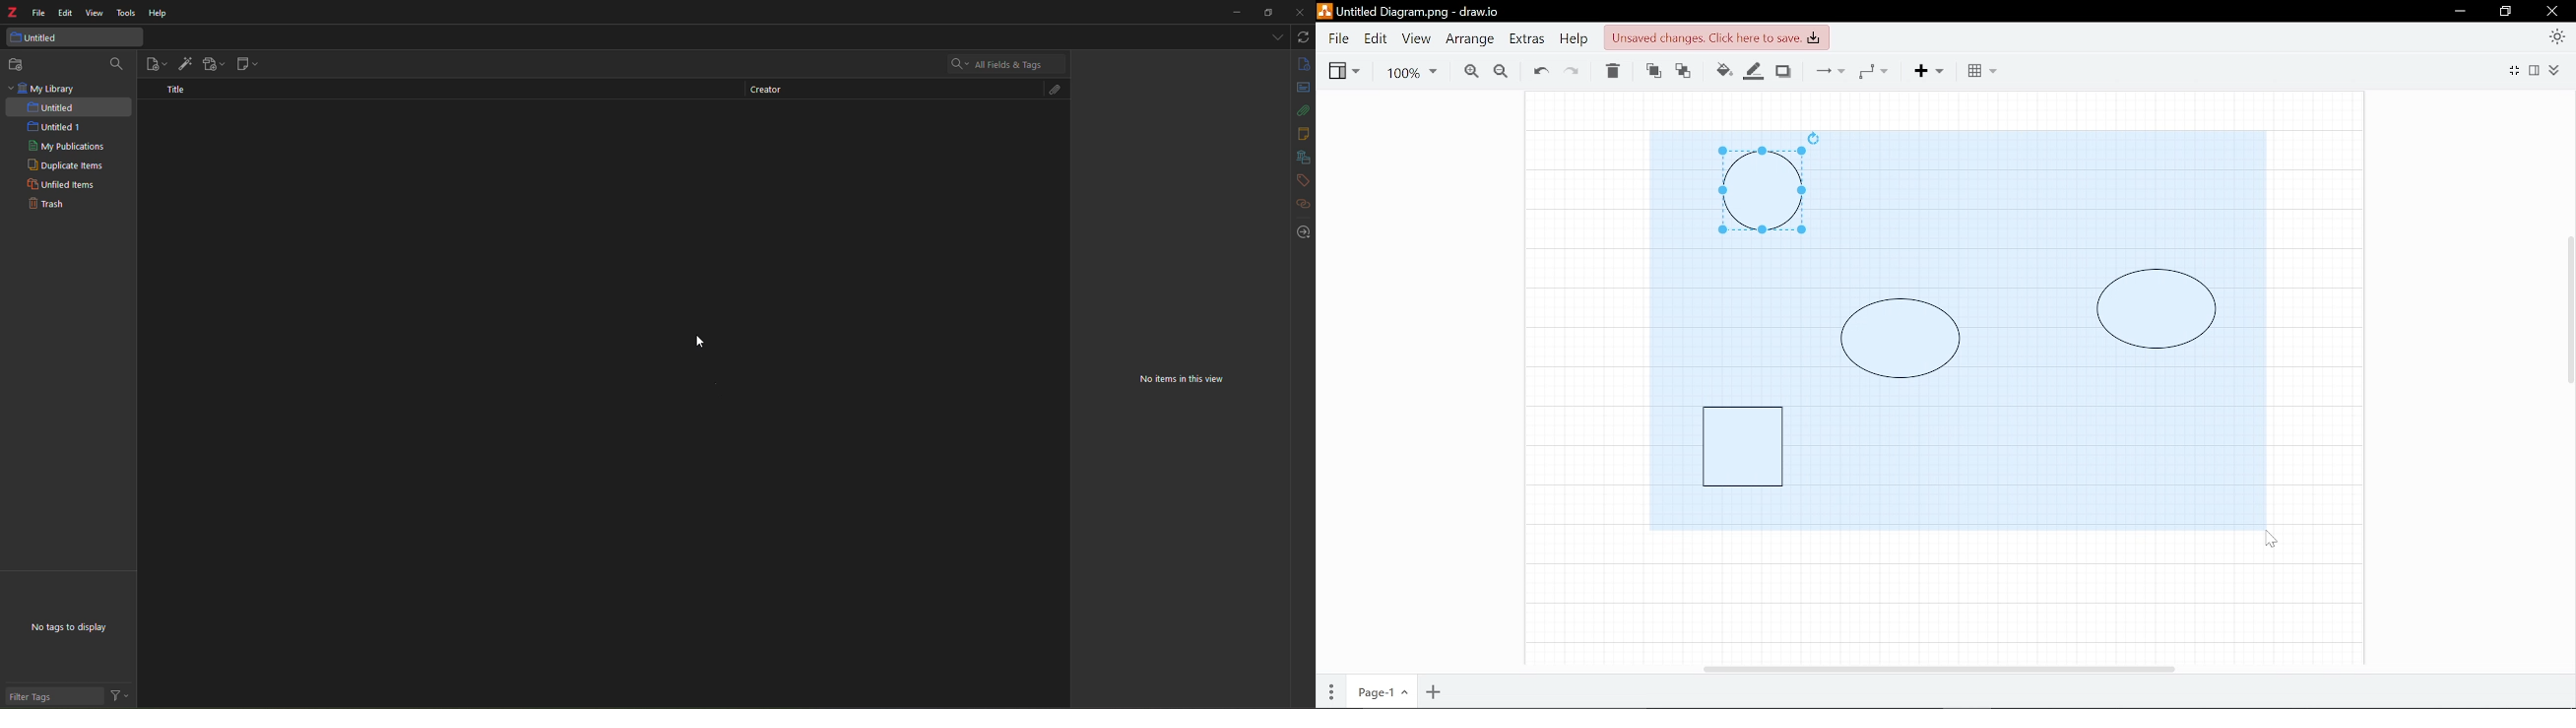 The image size is (2576, 728). What do you see at coordinates (2557, 70) in the screenshot?
I see `Collapse/expand` at bounding box center [2557, 70].